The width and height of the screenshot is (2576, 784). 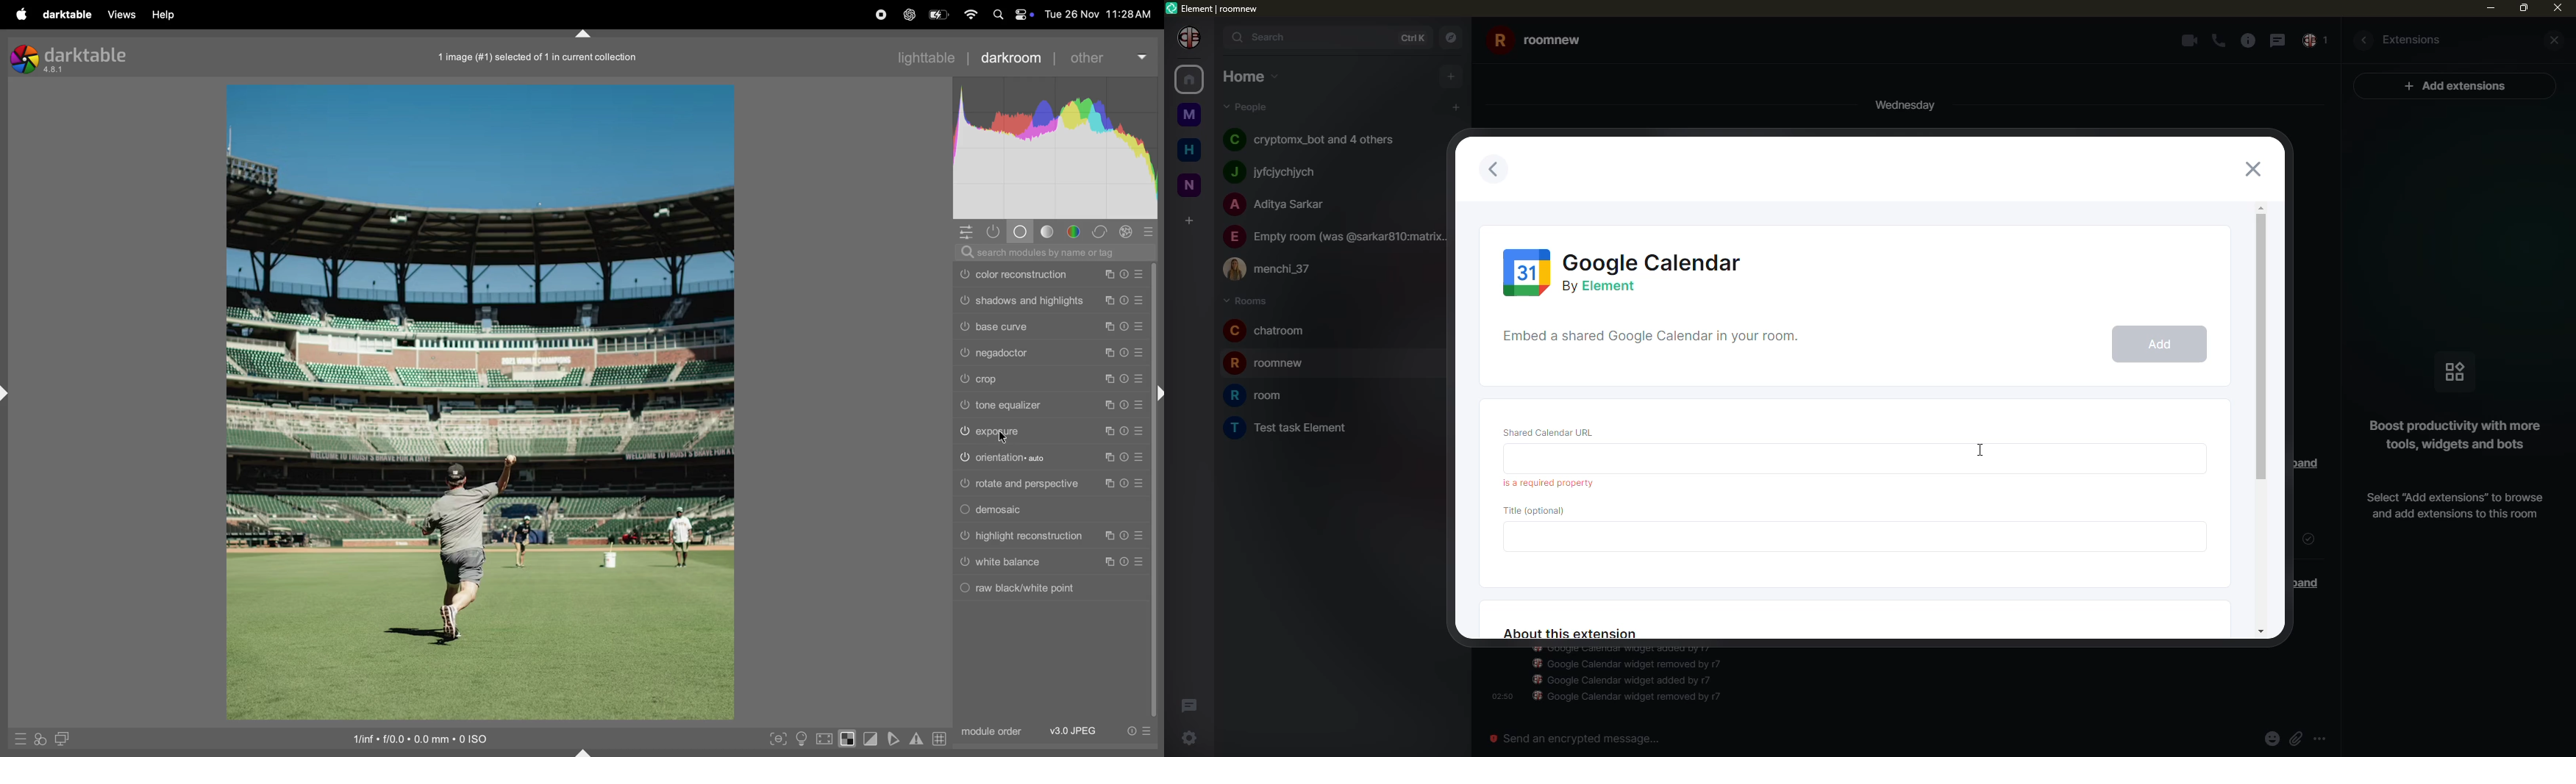 I want to click on expand or collapse , so click(x=7, y=394).